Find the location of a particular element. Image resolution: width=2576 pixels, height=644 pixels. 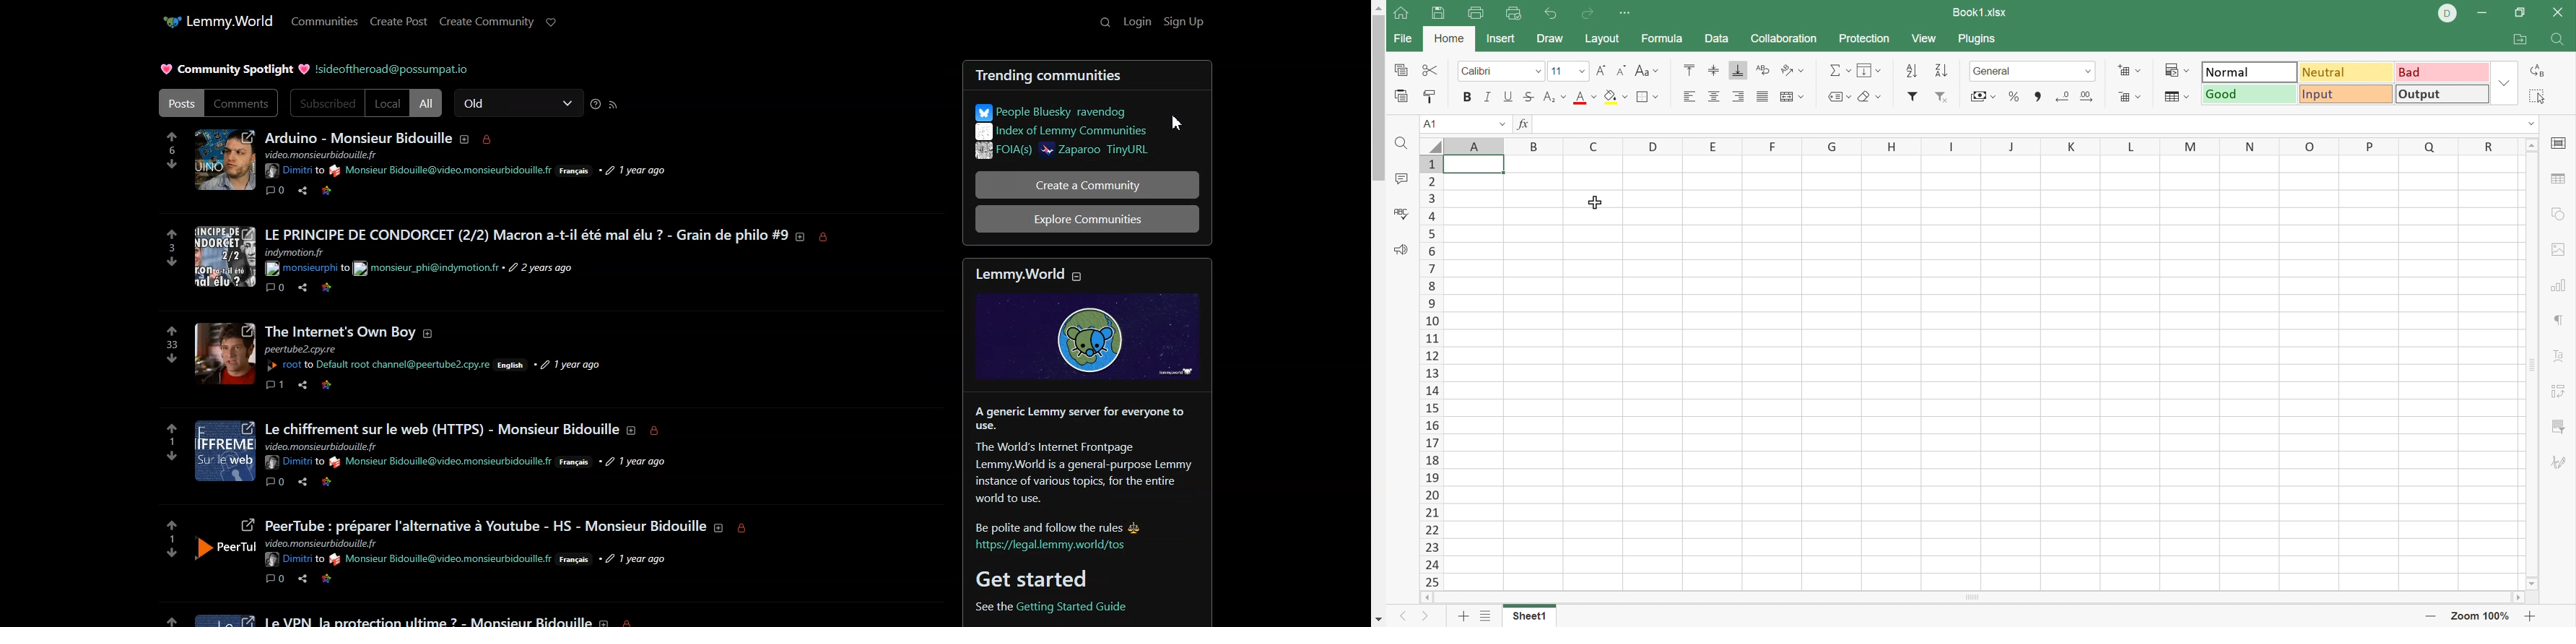

Save is located at coordinates (1438, 14).